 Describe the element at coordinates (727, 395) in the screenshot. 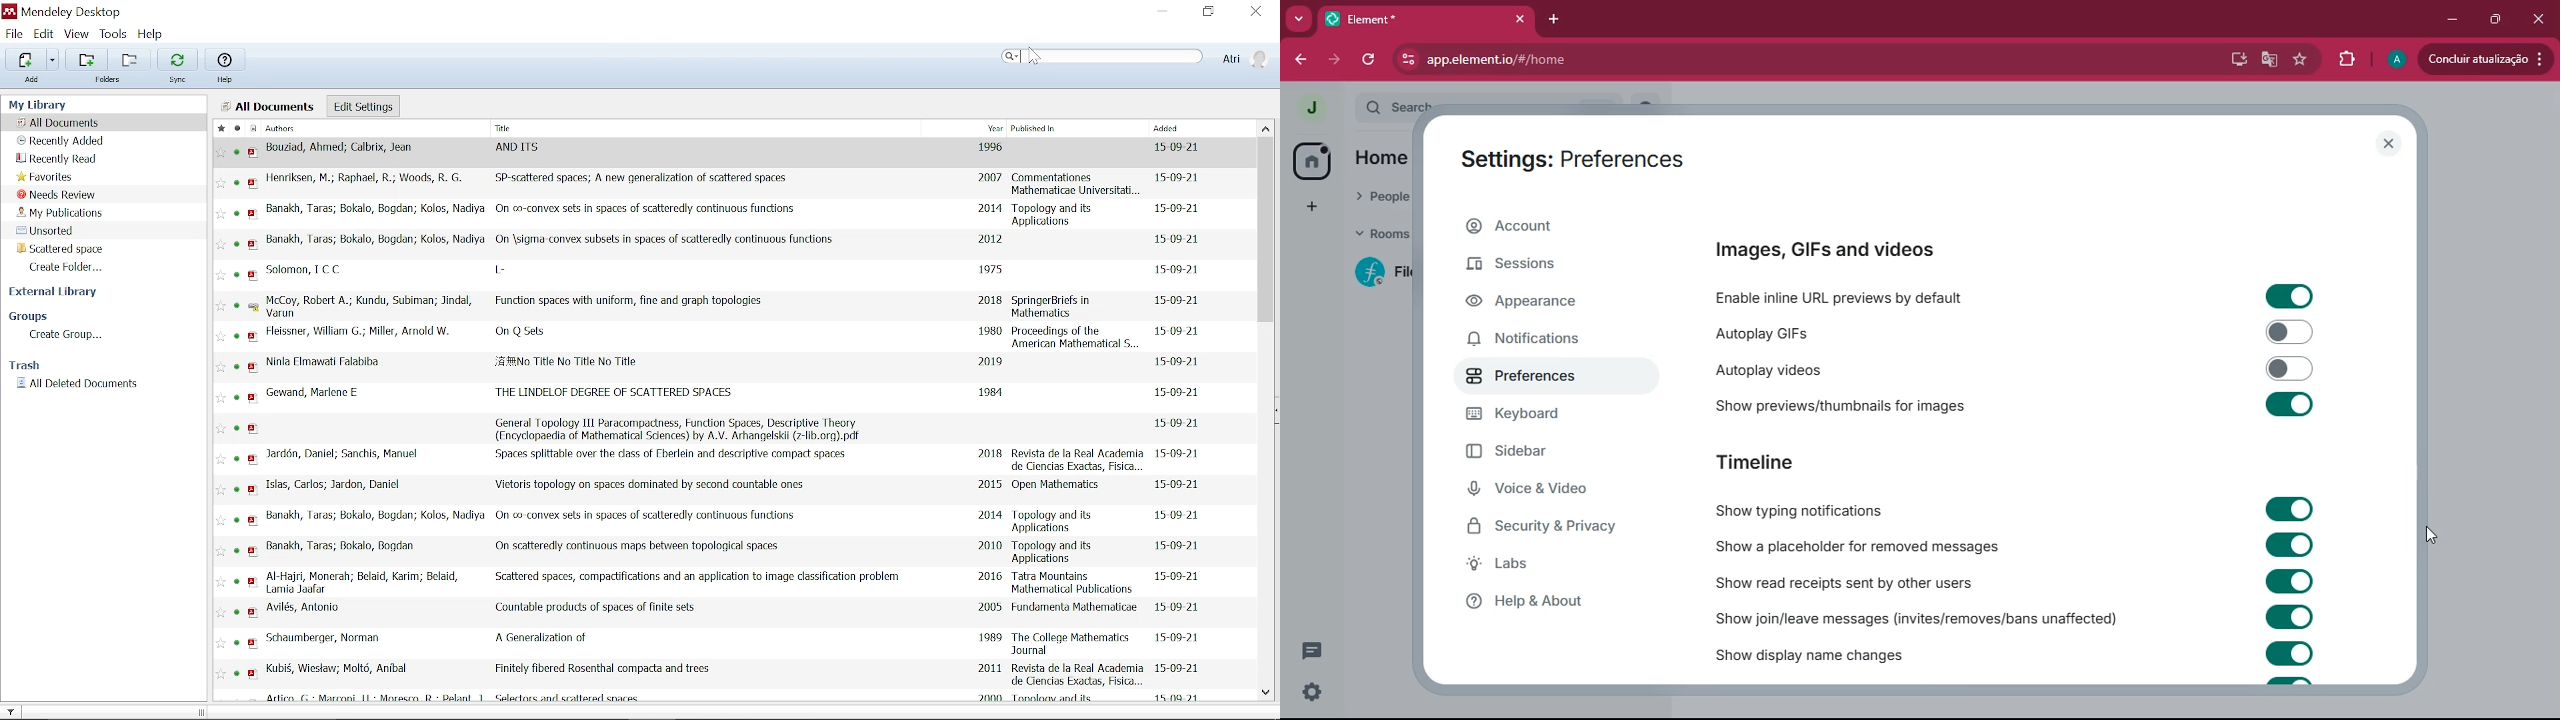

I see `Gewand, Marlene ‘THE LINDELOF DEGREE OF SCATTERED SPACES 1981 15-09-21` at that location.